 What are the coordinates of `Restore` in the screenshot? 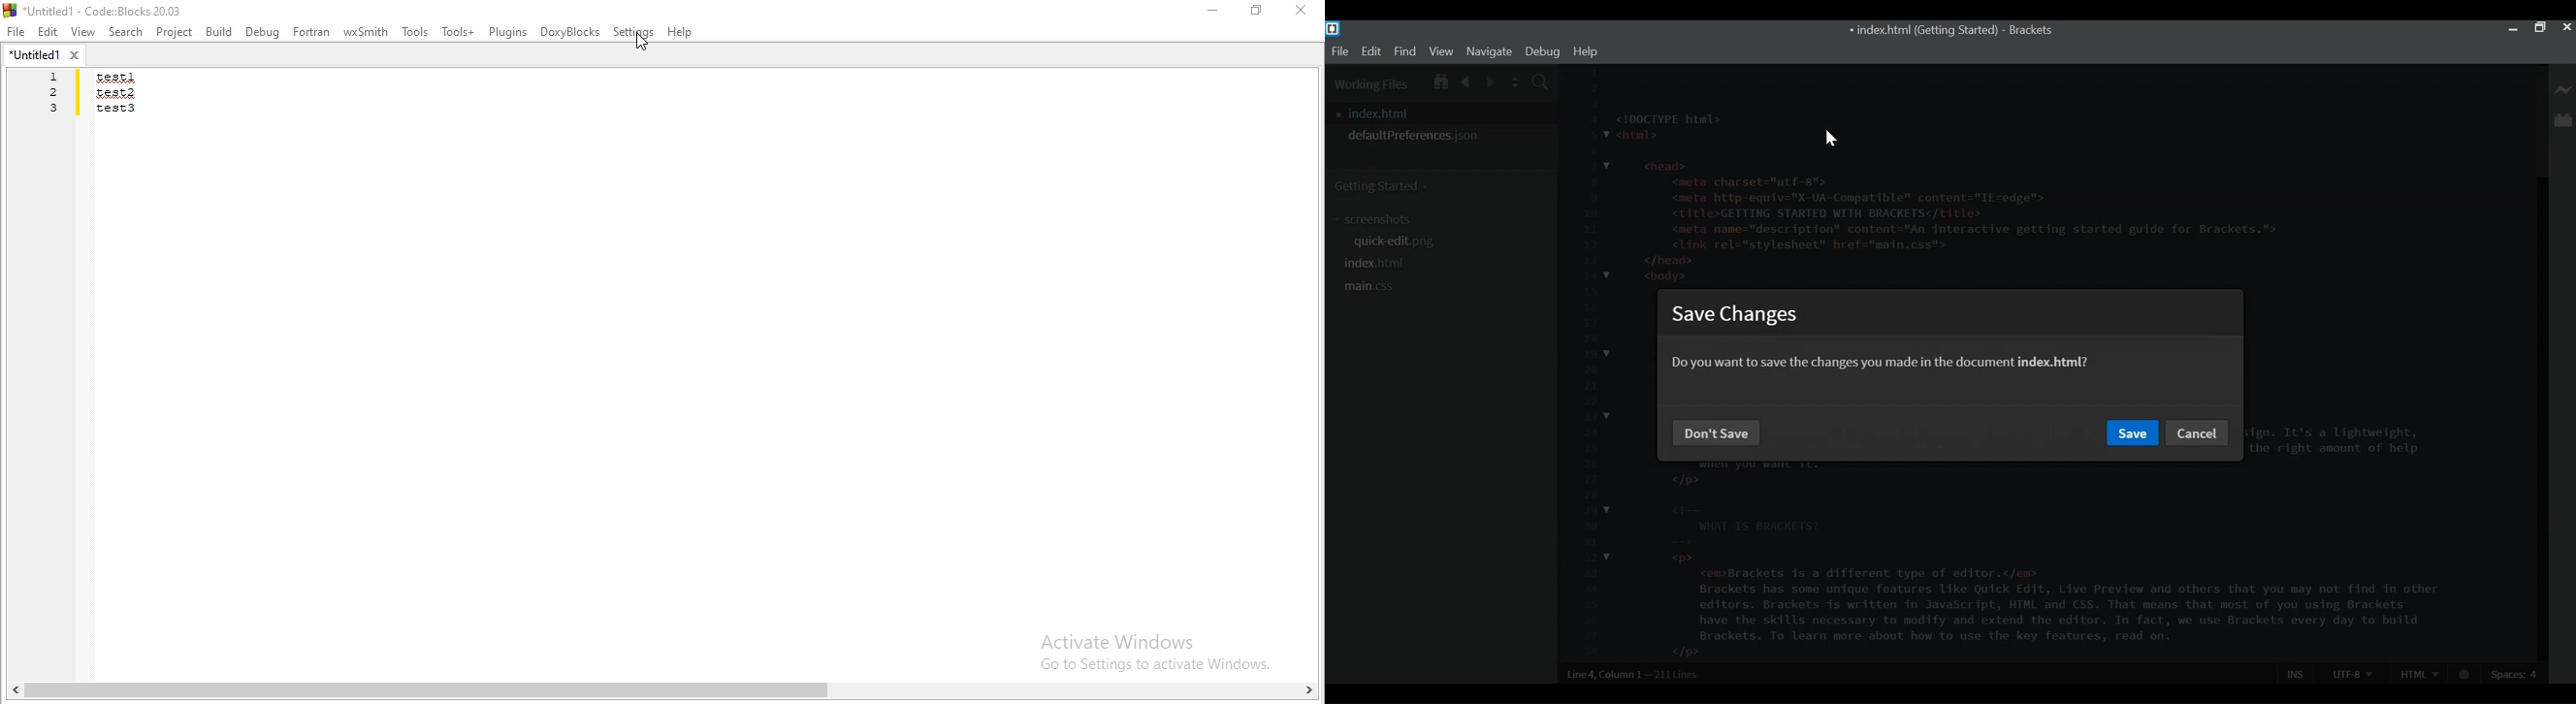 It's located at (2539, 28).